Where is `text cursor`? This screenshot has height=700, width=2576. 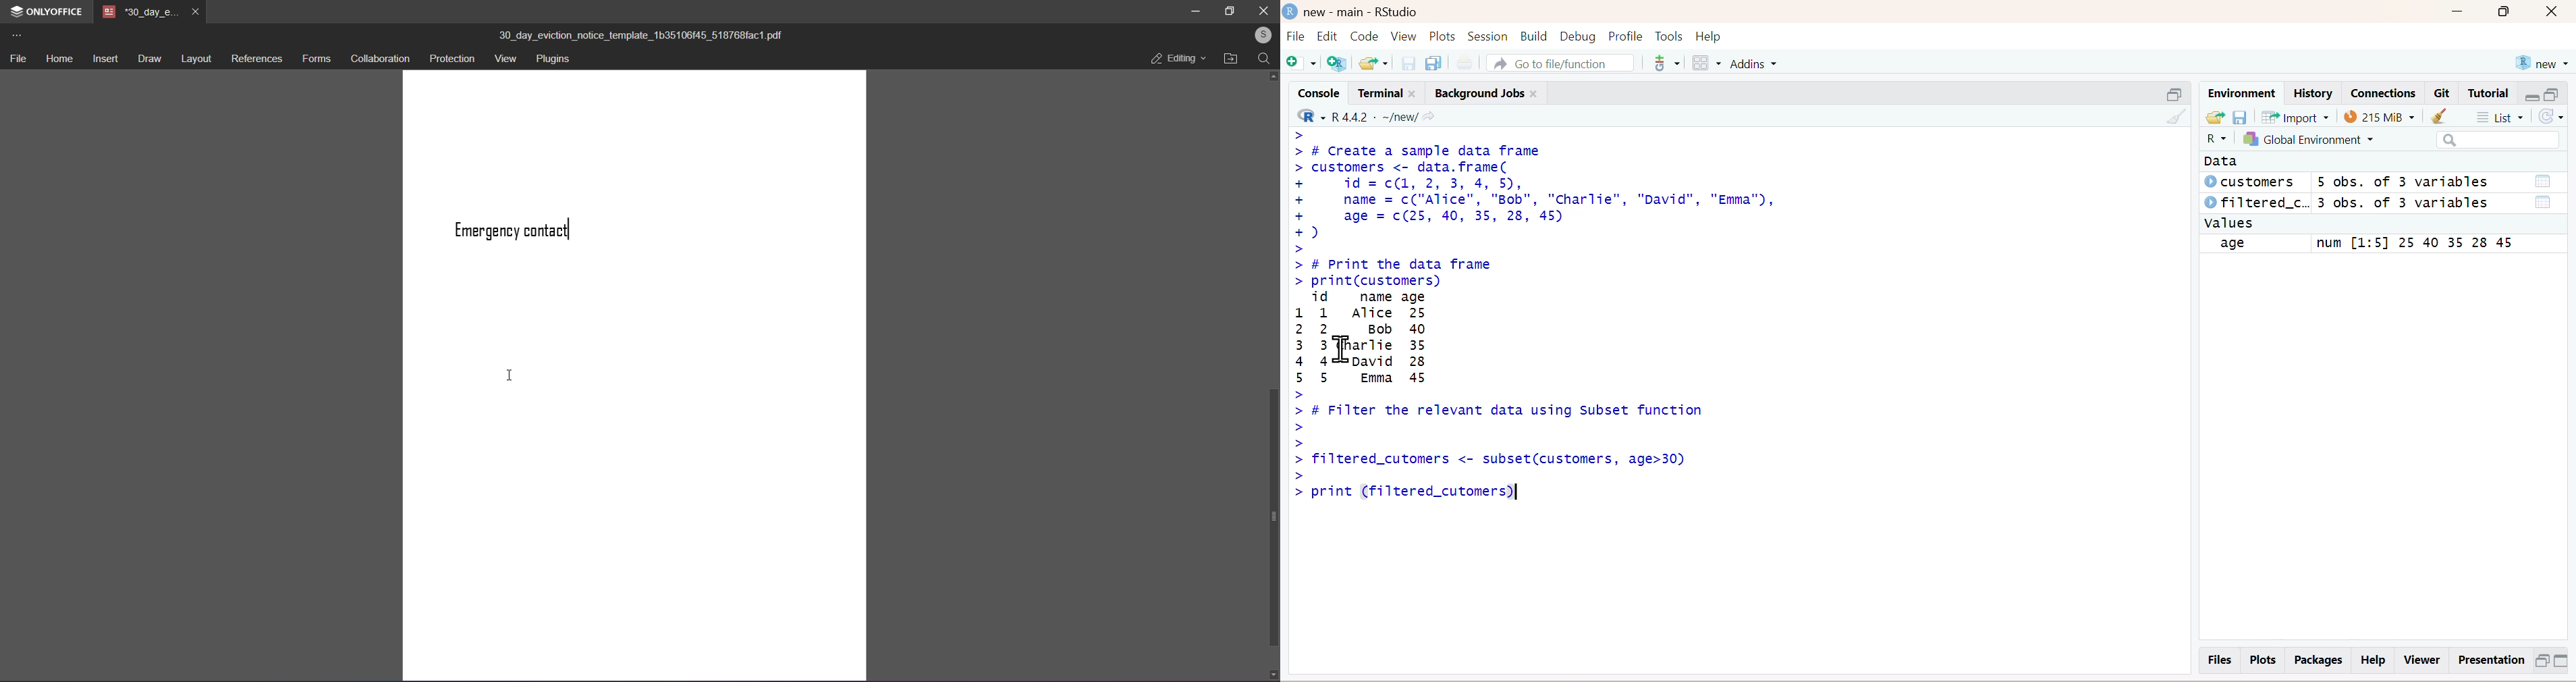
text cursor is located at coordinates (1340, 347).